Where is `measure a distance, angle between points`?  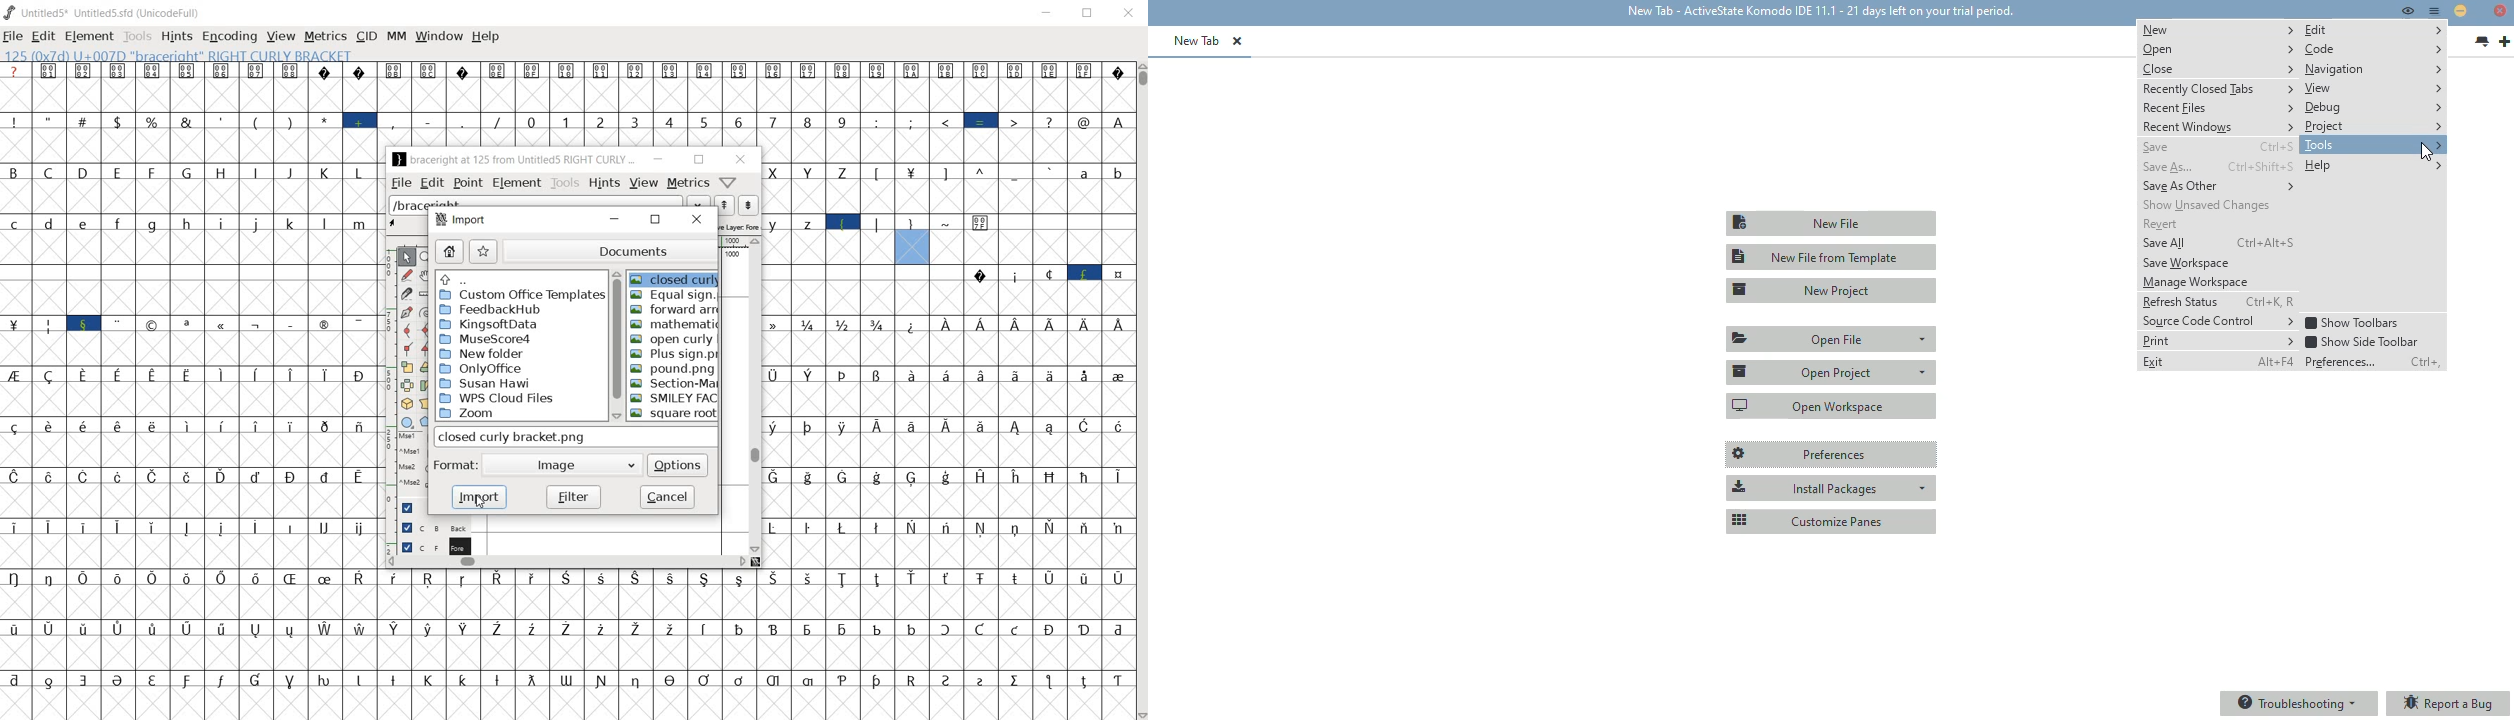 measure a distance, angle between points is located at coordinates (426, 294).